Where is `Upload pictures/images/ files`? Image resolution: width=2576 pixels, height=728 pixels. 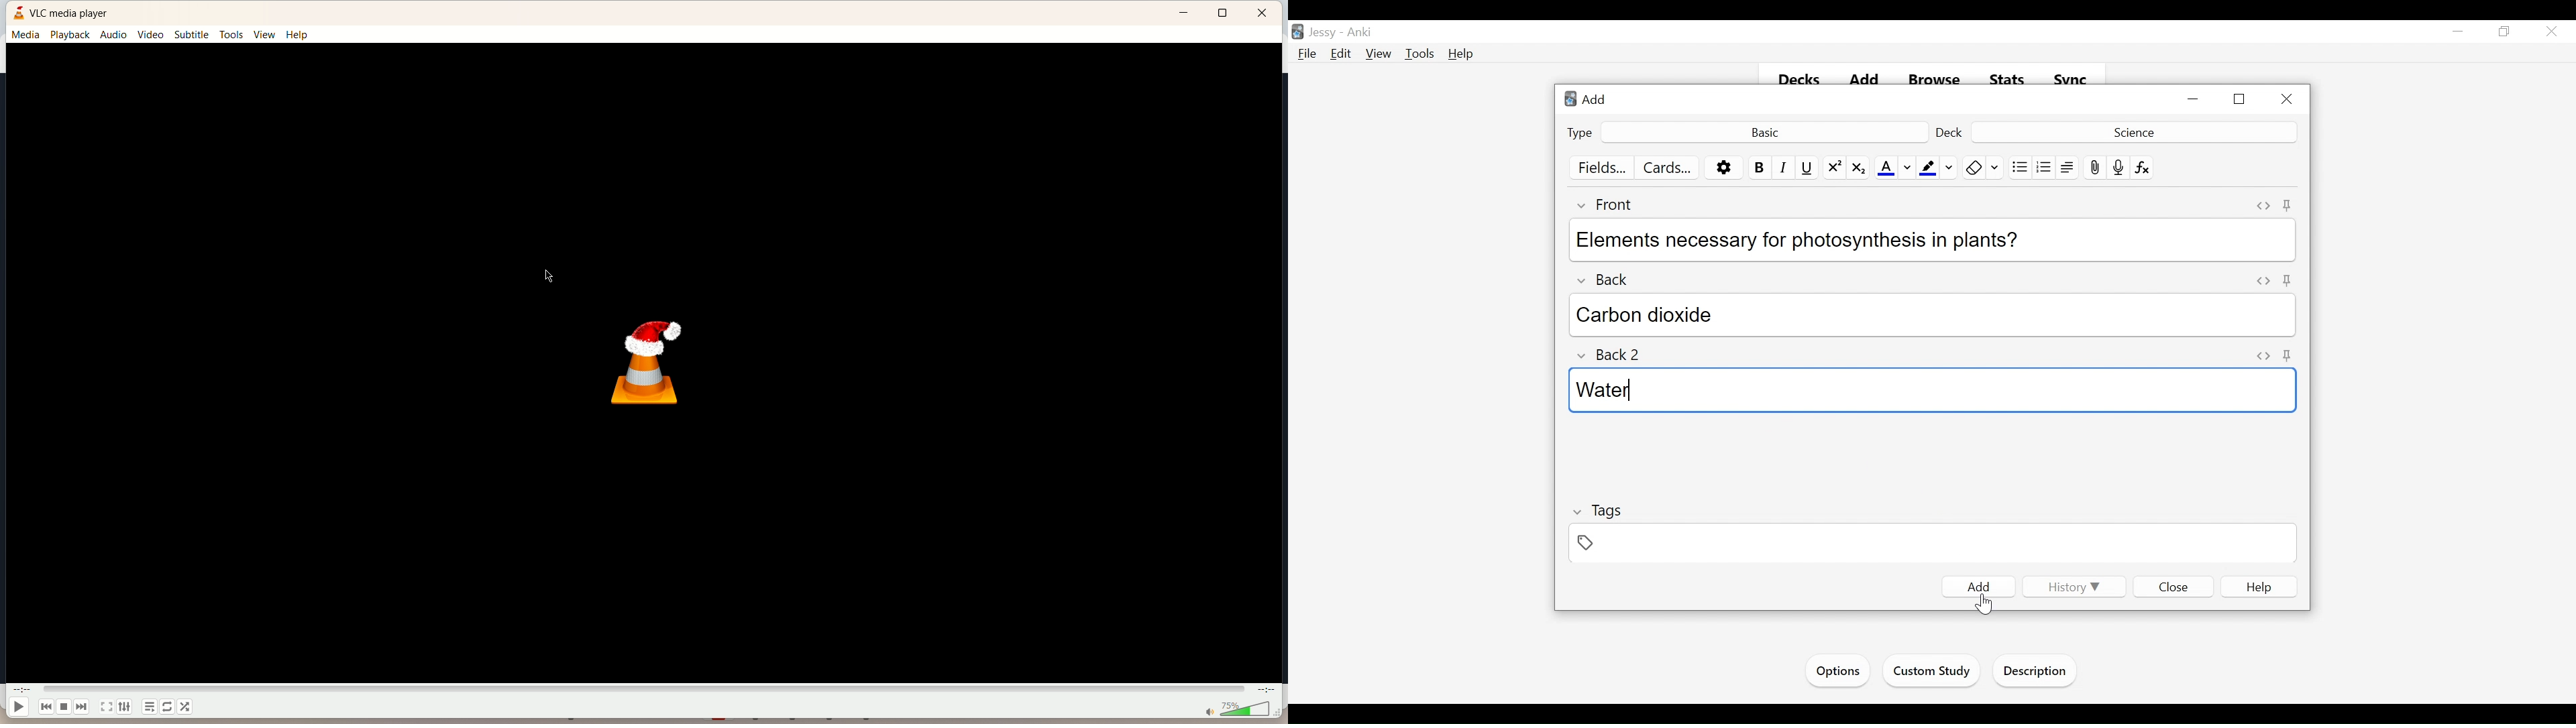 Upload pictures/images/ files is located at coordinates (2094, 168).